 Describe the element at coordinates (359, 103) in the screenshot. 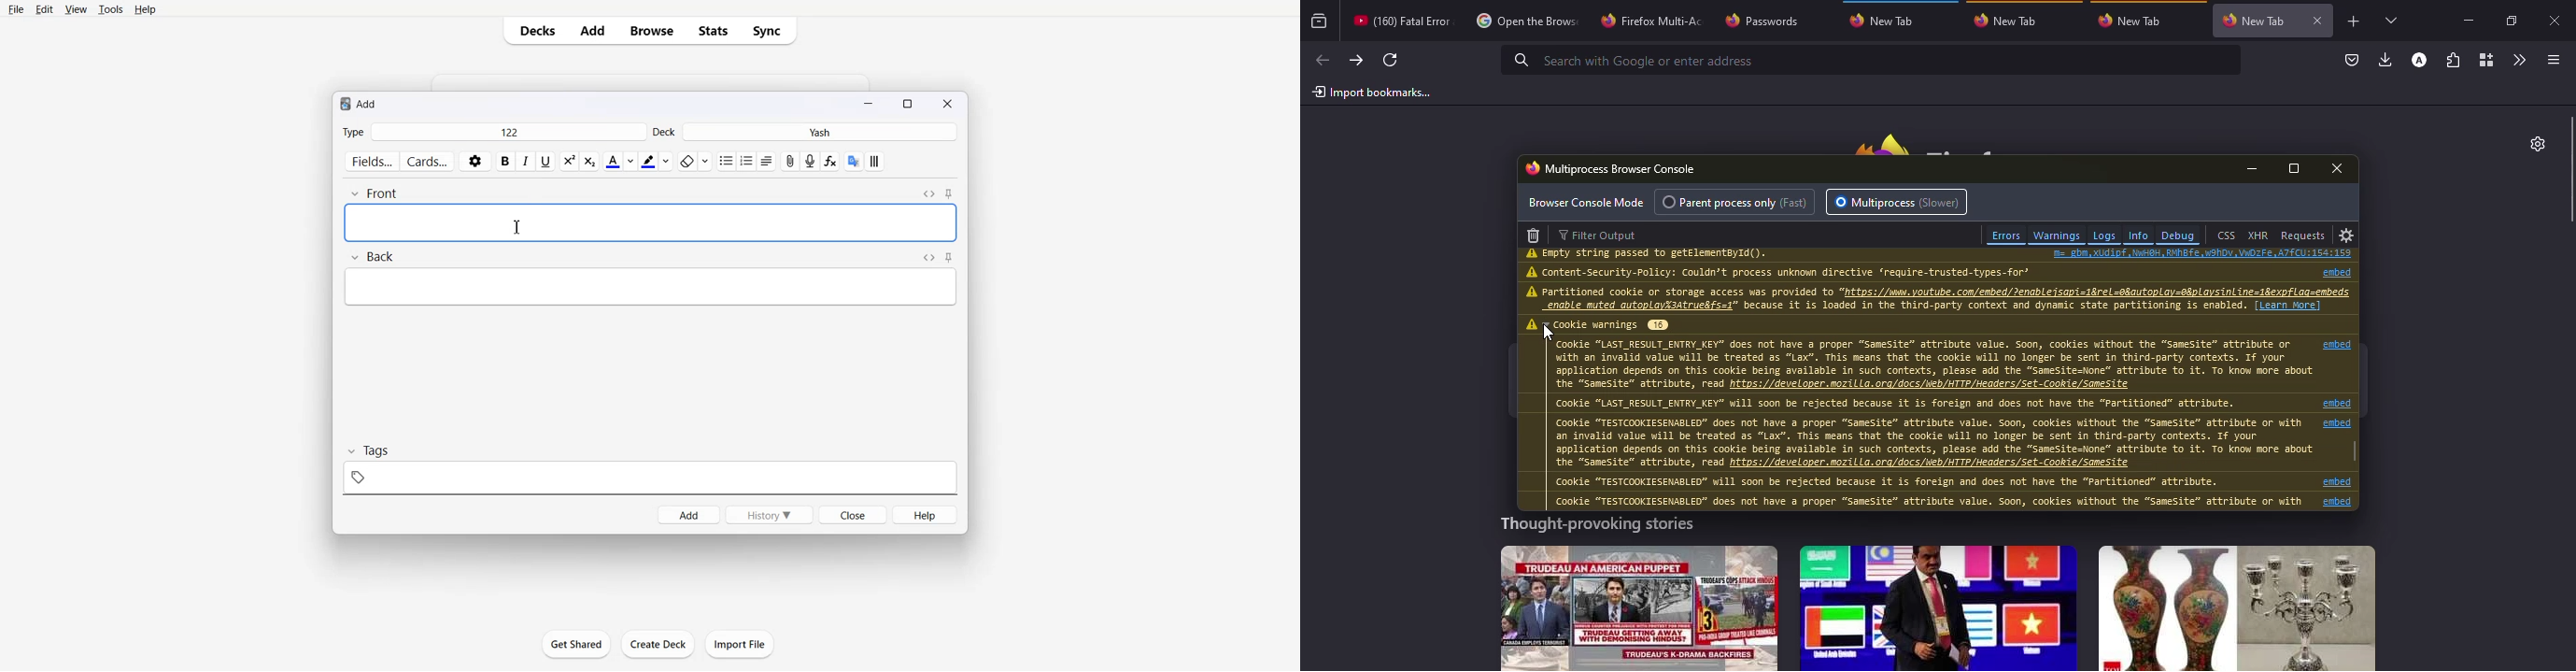

I see `Text` at that location.